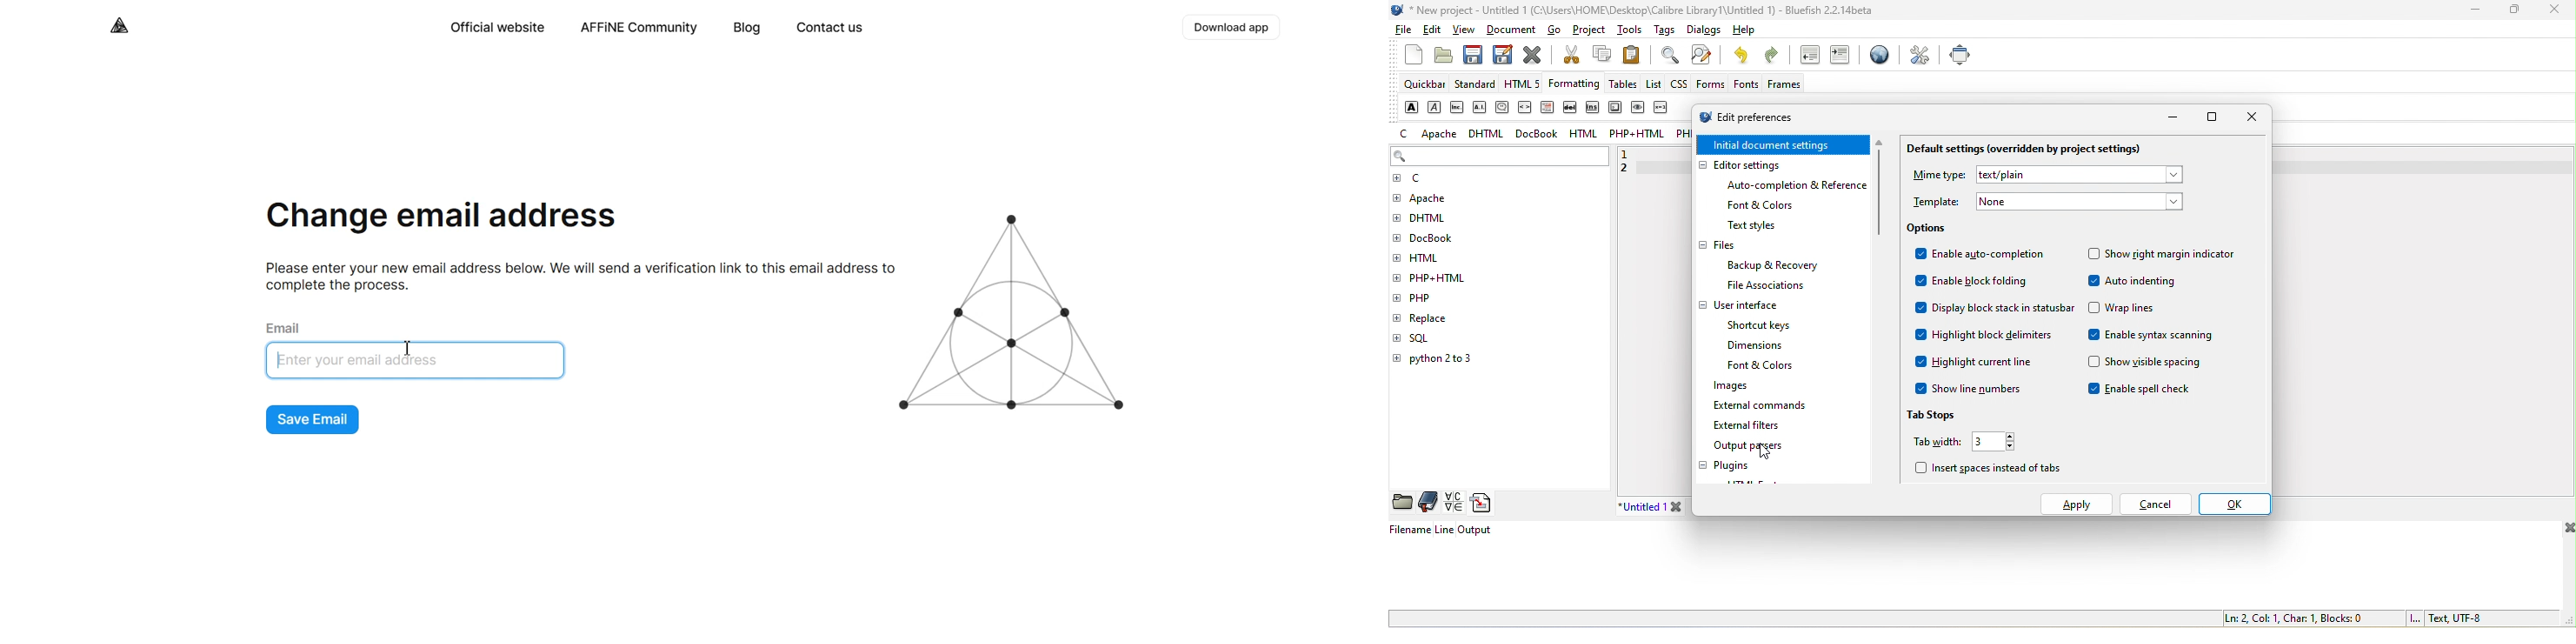  What do you see at coordinates (1990, 471) in the screenshot?
I see `insert space instead of tabs` at bounding box center [1990, 471].